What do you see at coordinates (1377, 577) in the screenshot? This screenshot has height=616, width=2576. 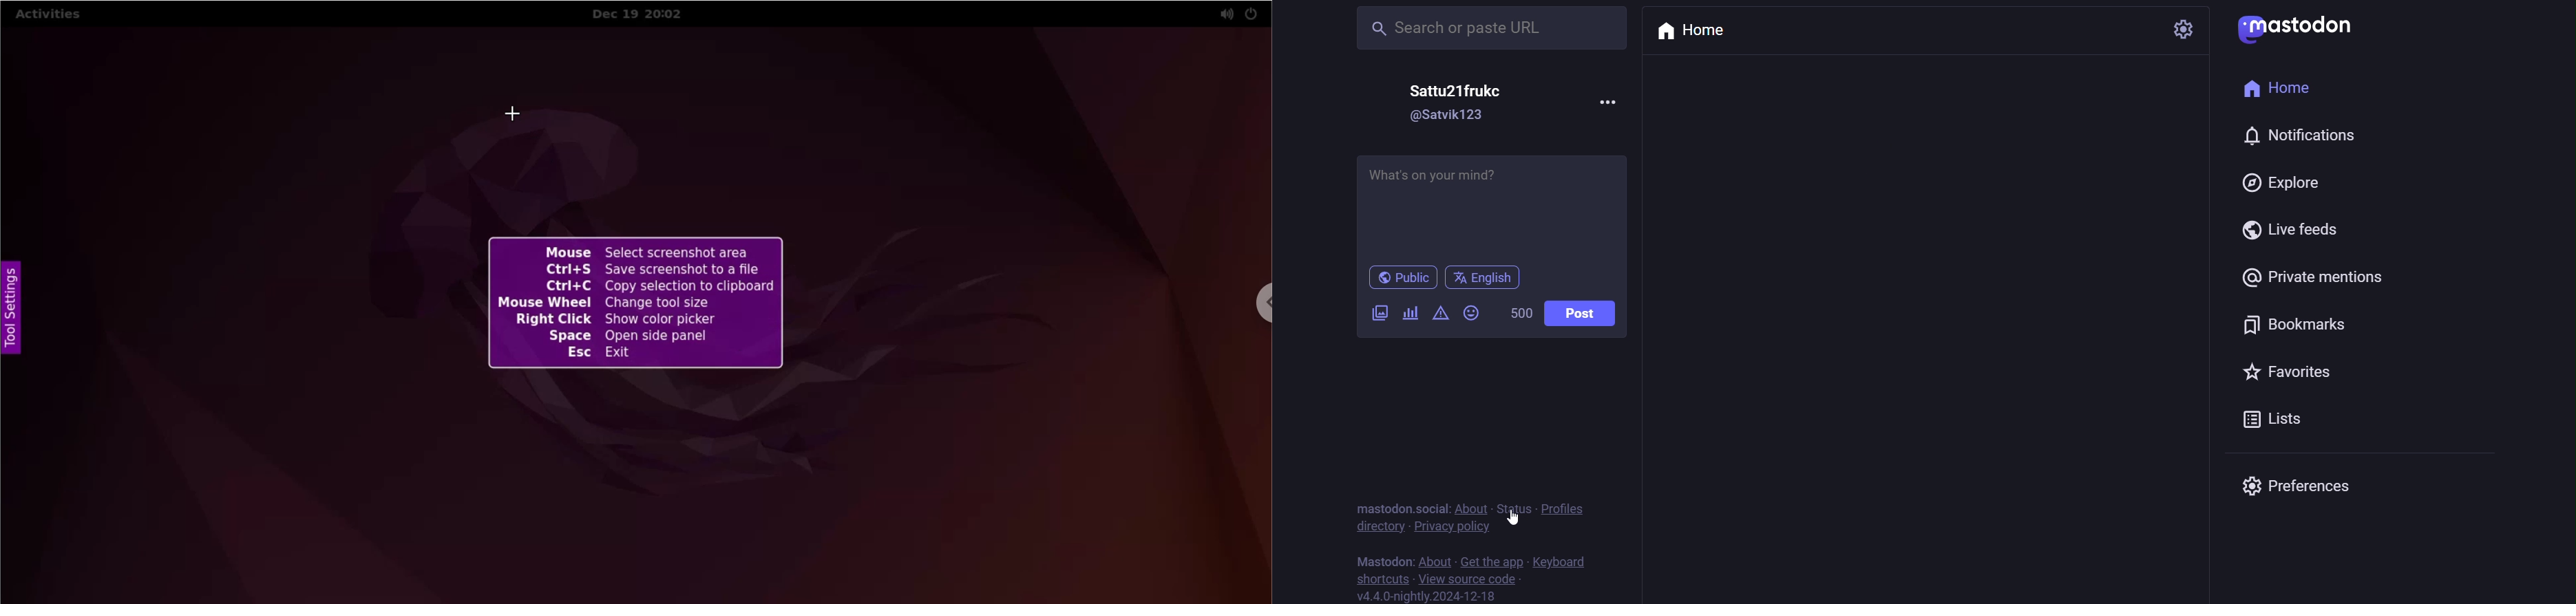 I see `shortcut` at bounding box center [1377, 577].